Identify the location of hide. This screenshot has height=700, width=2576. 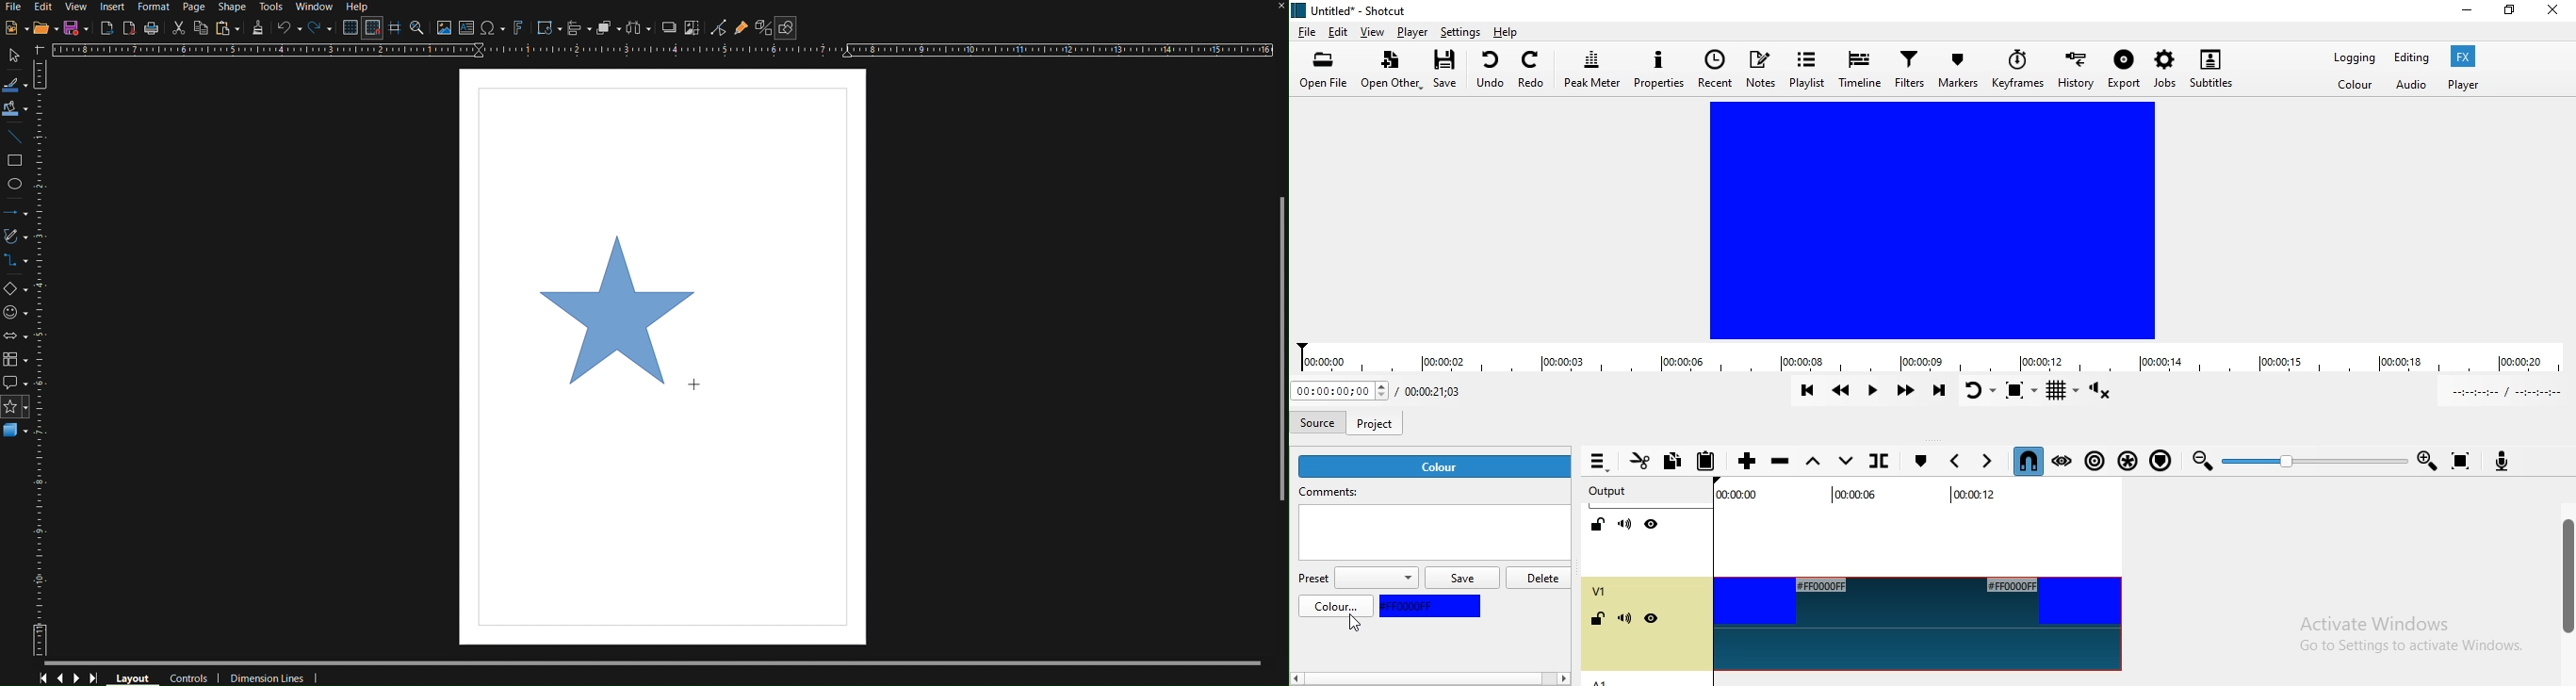
(1651, 620).